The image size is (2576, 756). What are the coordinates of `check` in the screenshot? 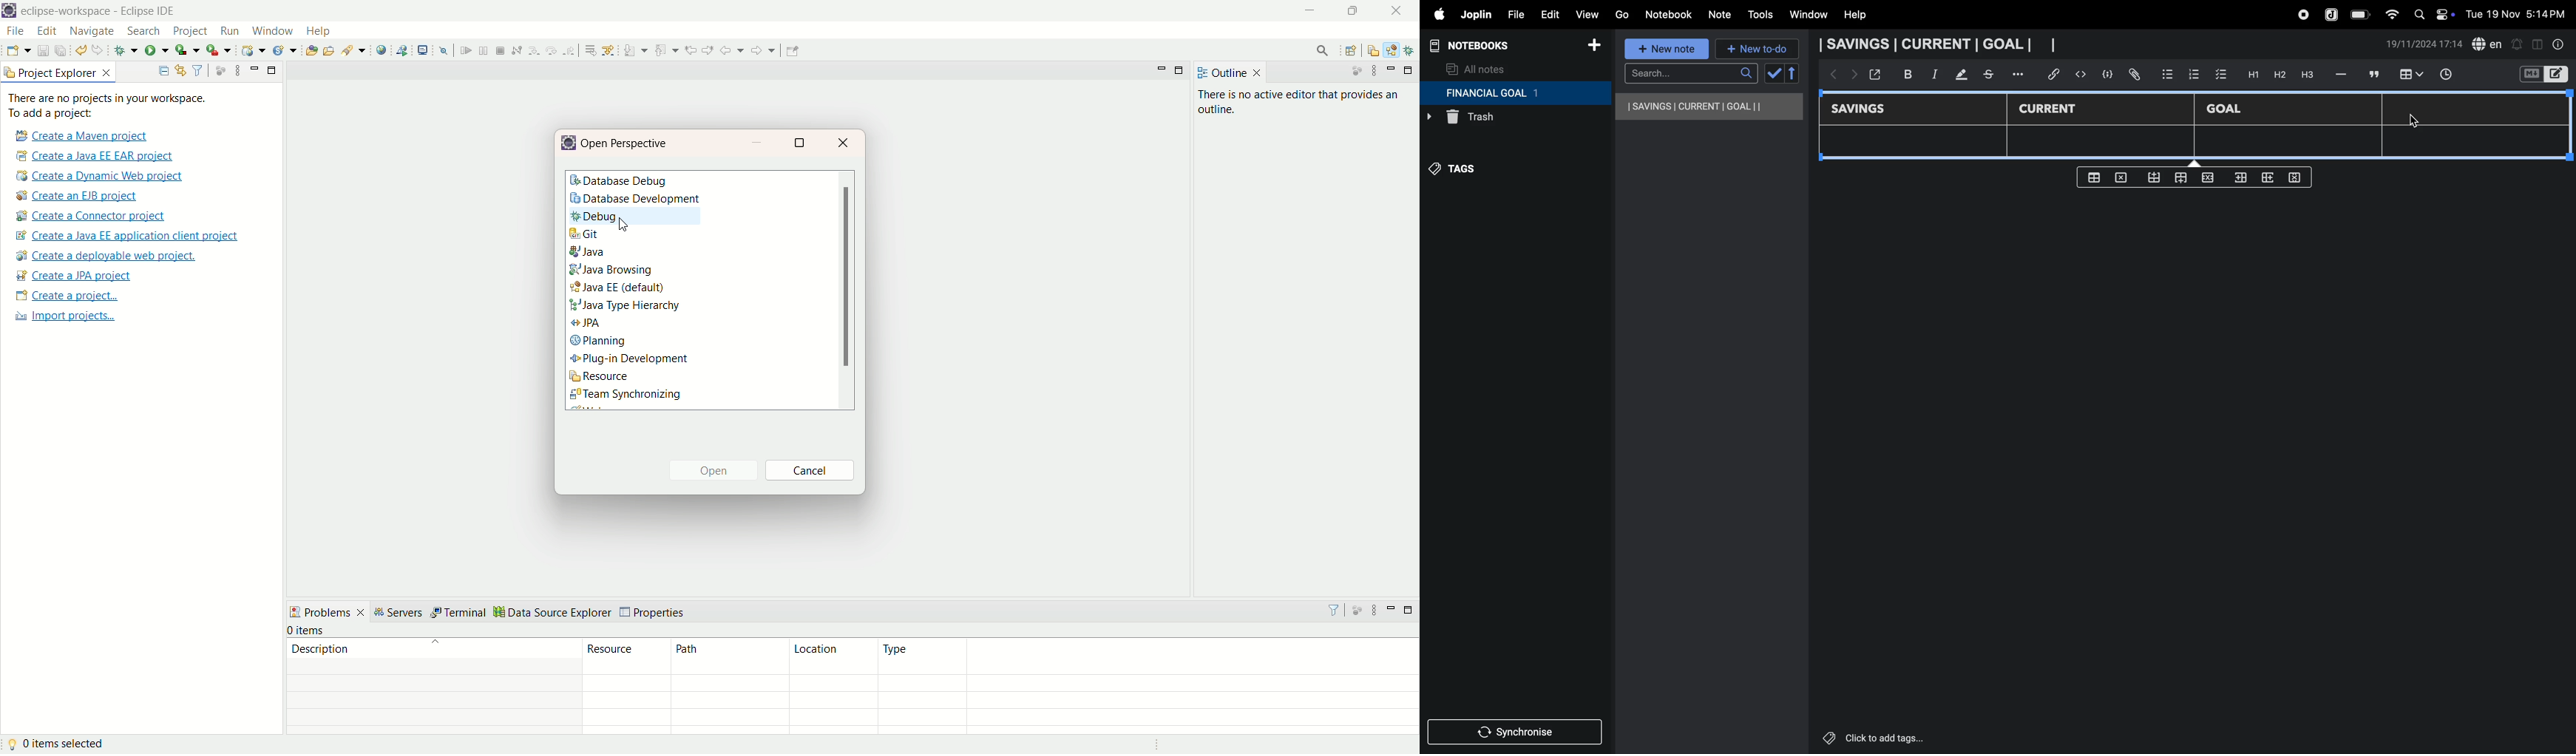 It's located at (1773, 74).